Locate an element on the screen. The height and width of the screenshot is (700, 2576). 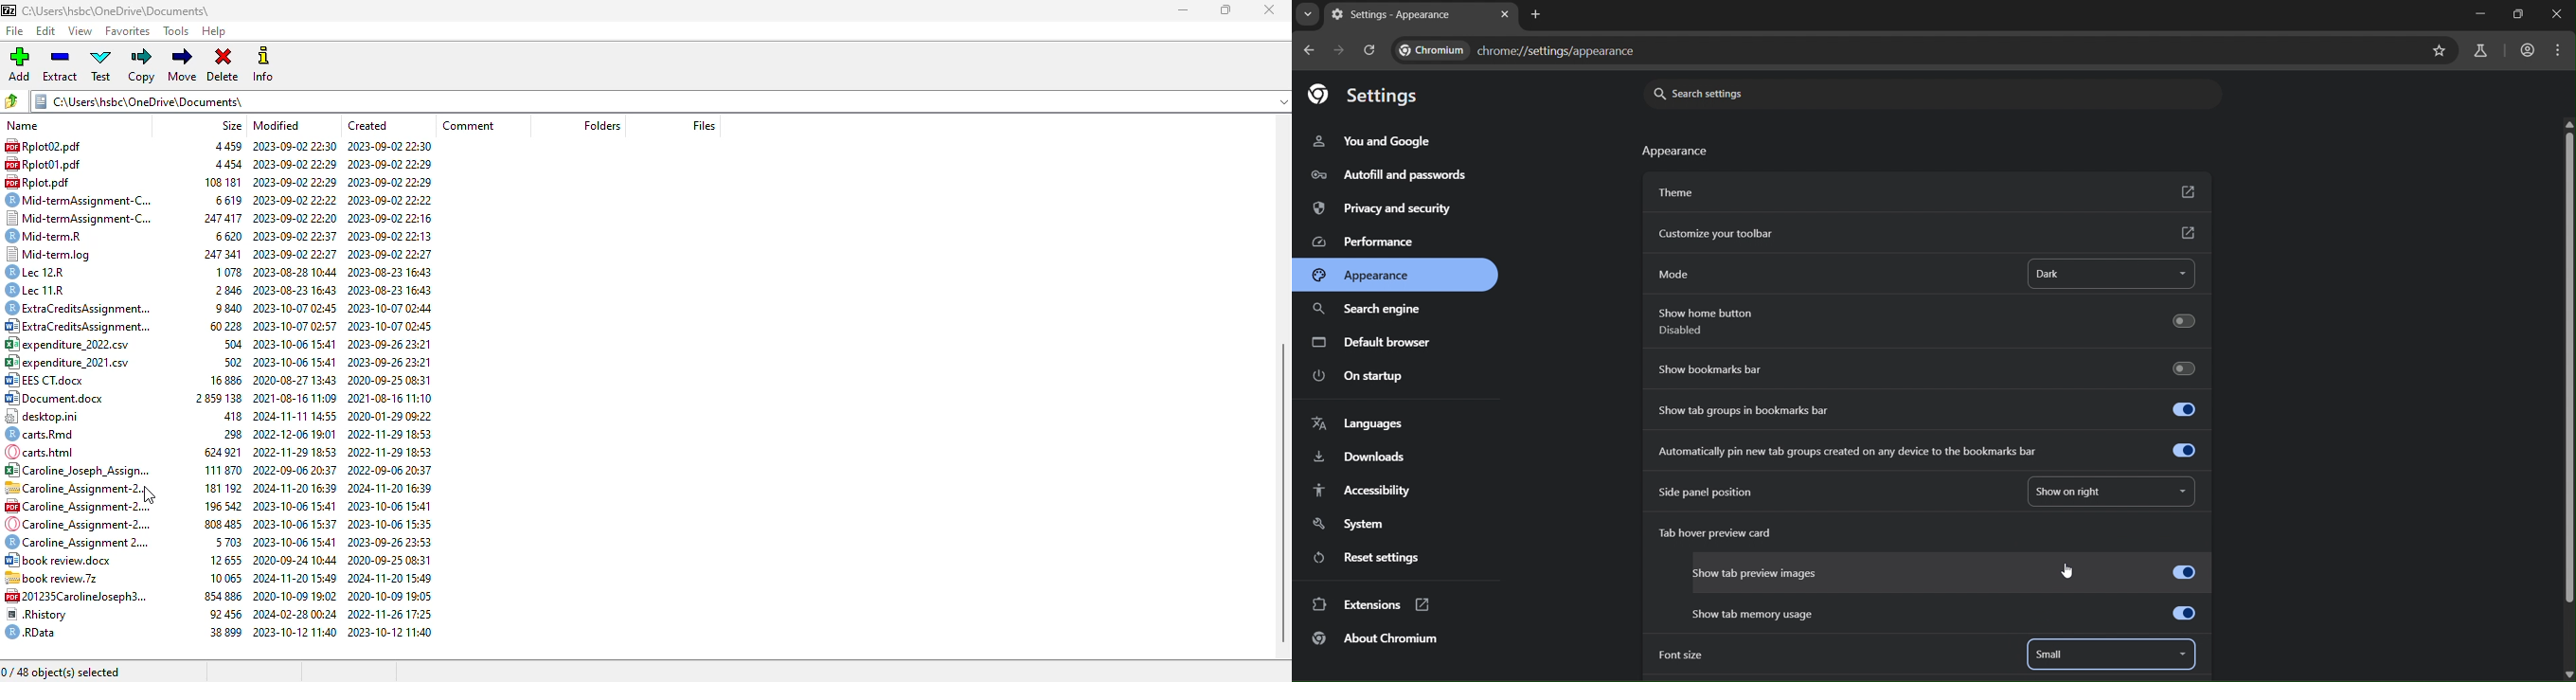
2003-00-26 22:53 is located at coordinates (390, 541).